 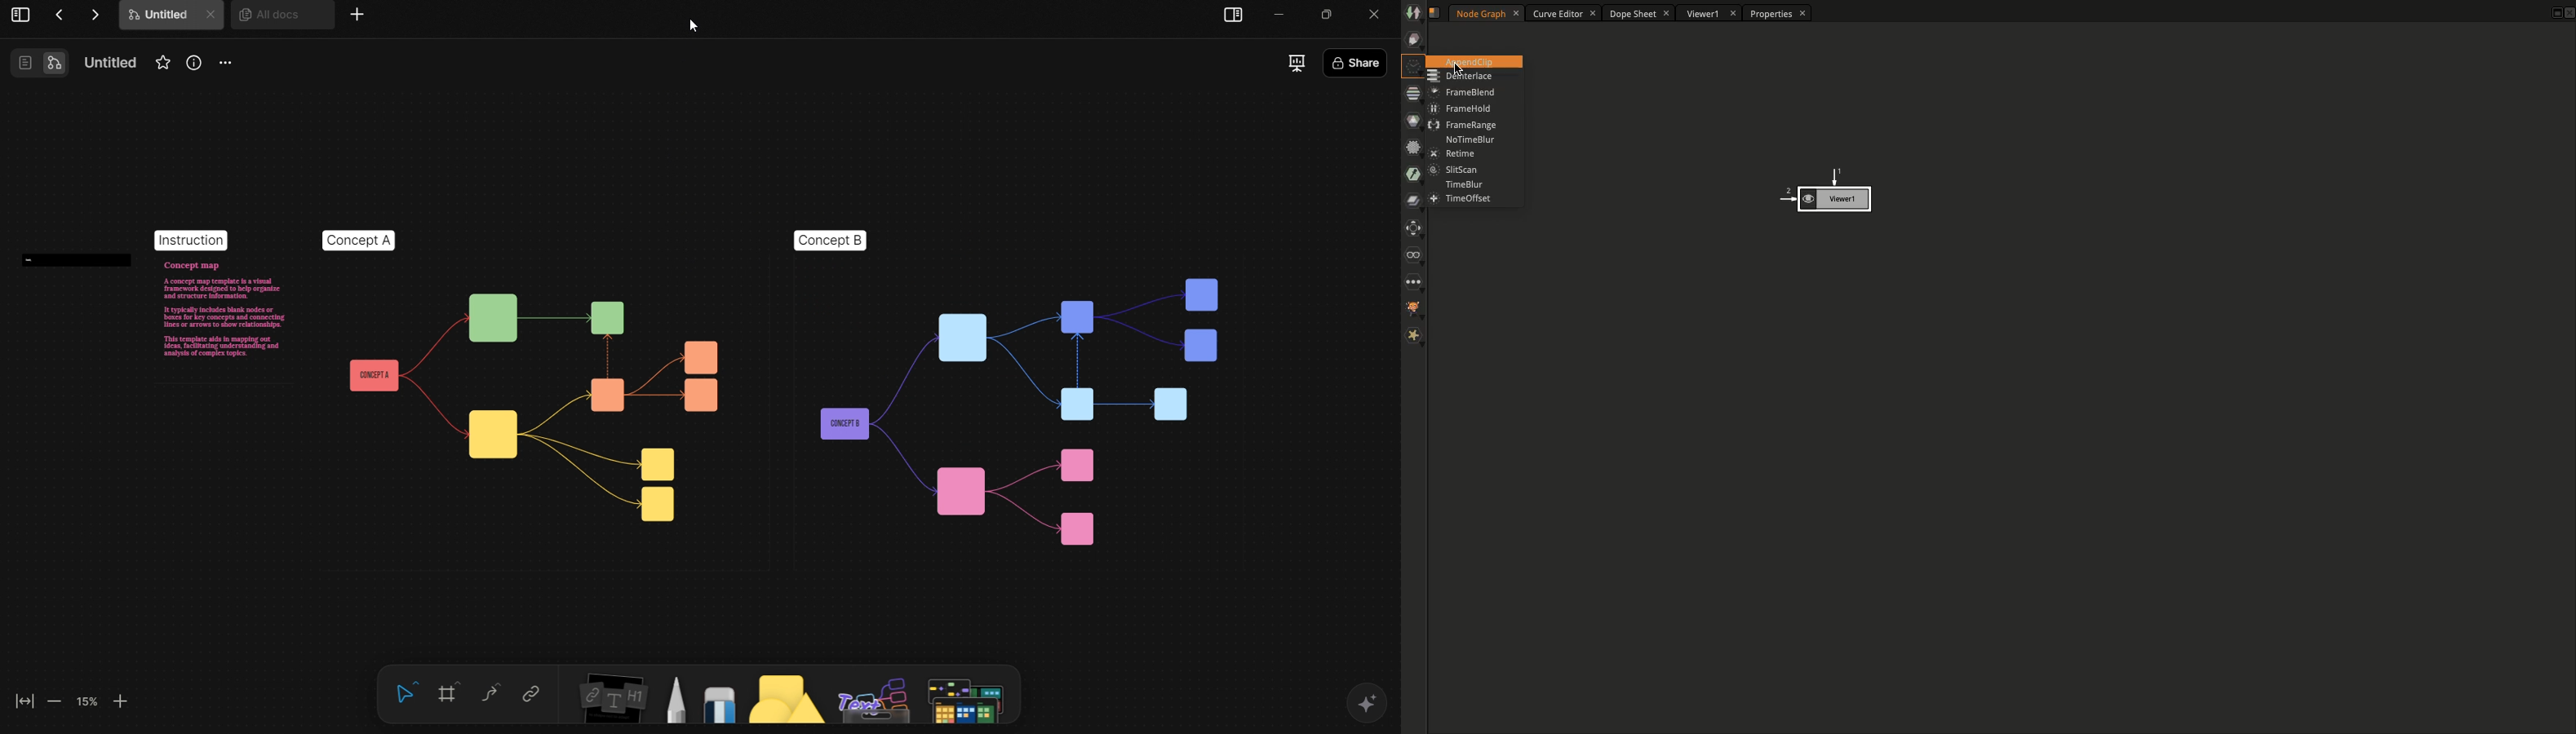 I want to click on Shapes tool, so click(x=784, y=698).